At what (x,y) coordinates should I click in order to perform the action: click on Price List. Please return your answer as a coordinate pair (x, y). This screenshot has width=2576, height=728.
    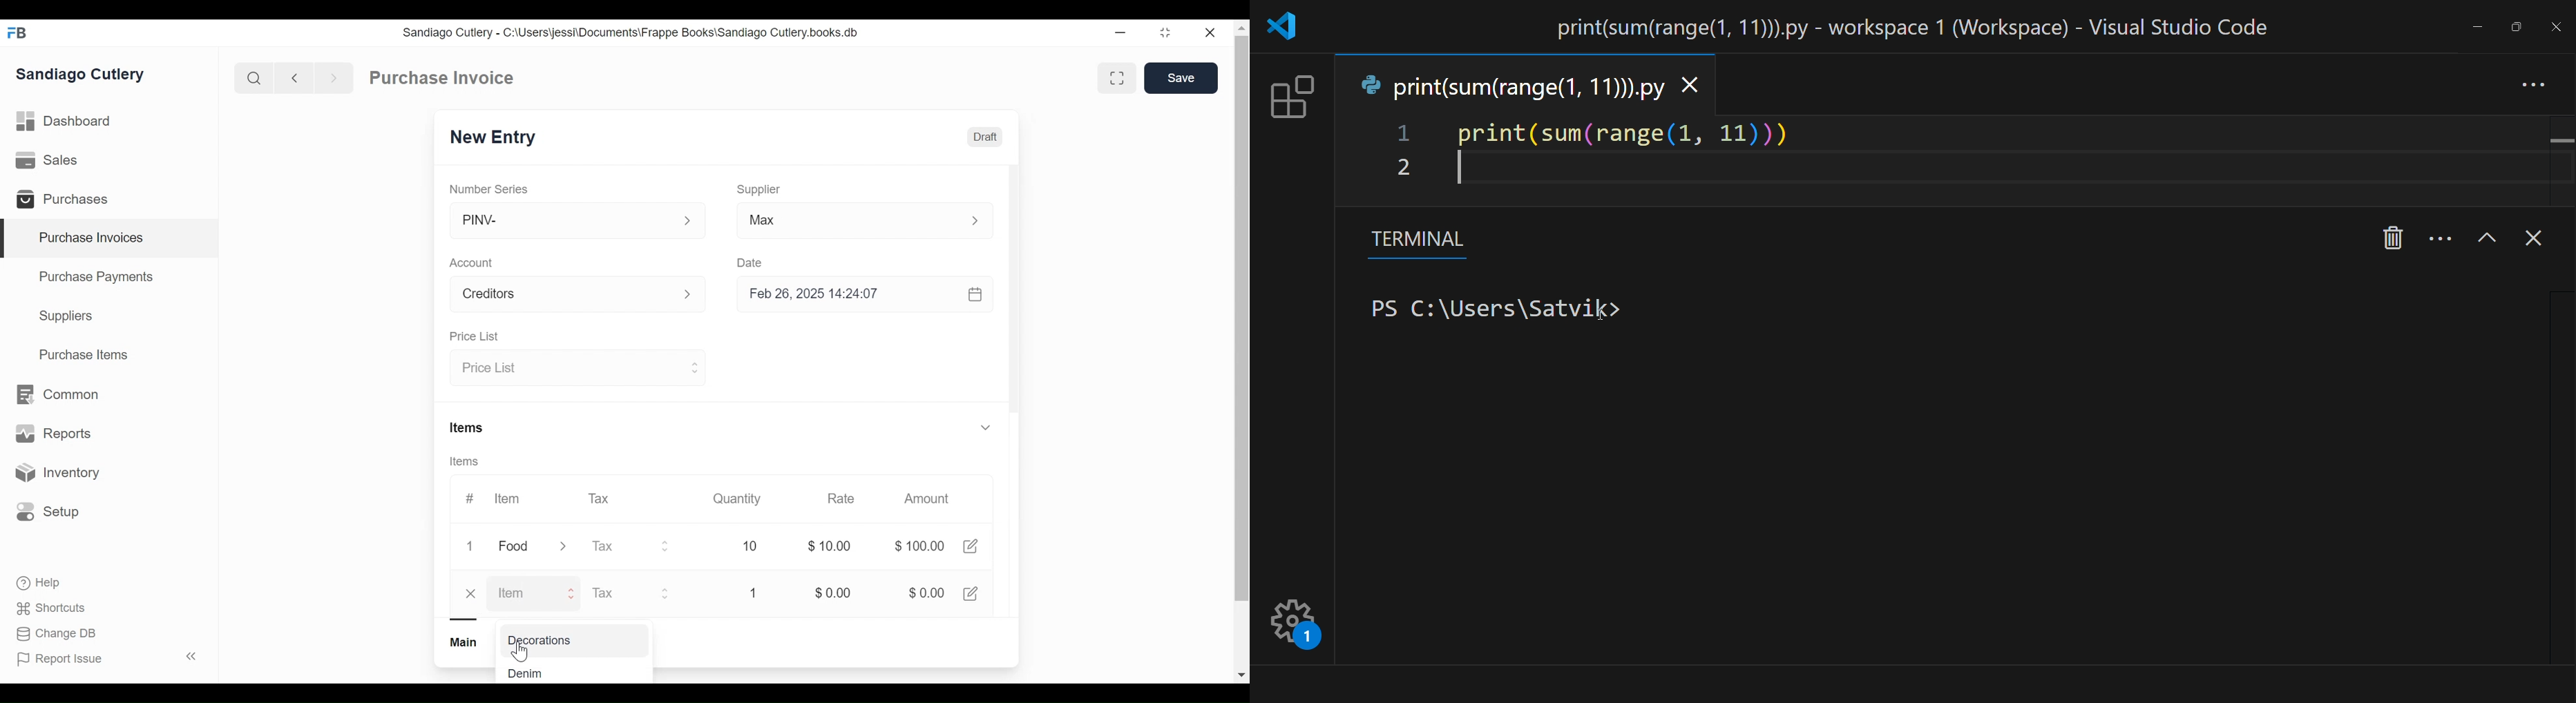
    Looking at the image, I should click on (565, 369).